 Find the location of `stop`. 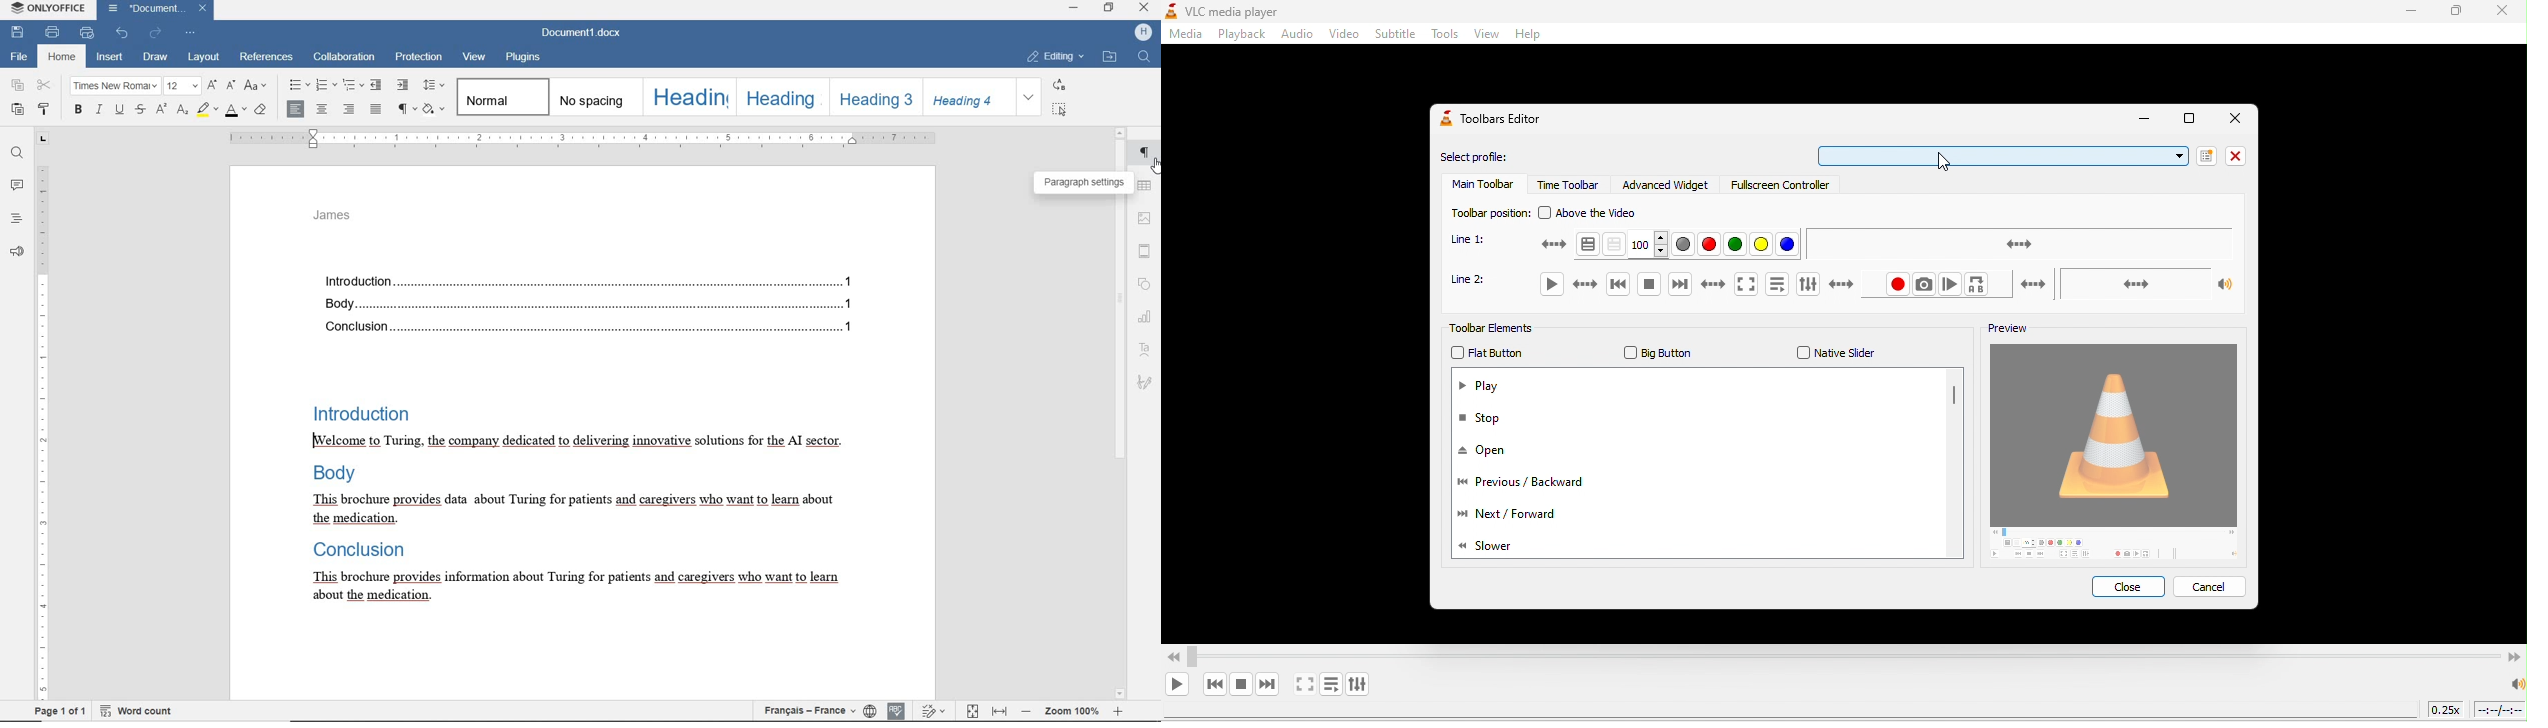

stop is located at coordinates (1490, 419).